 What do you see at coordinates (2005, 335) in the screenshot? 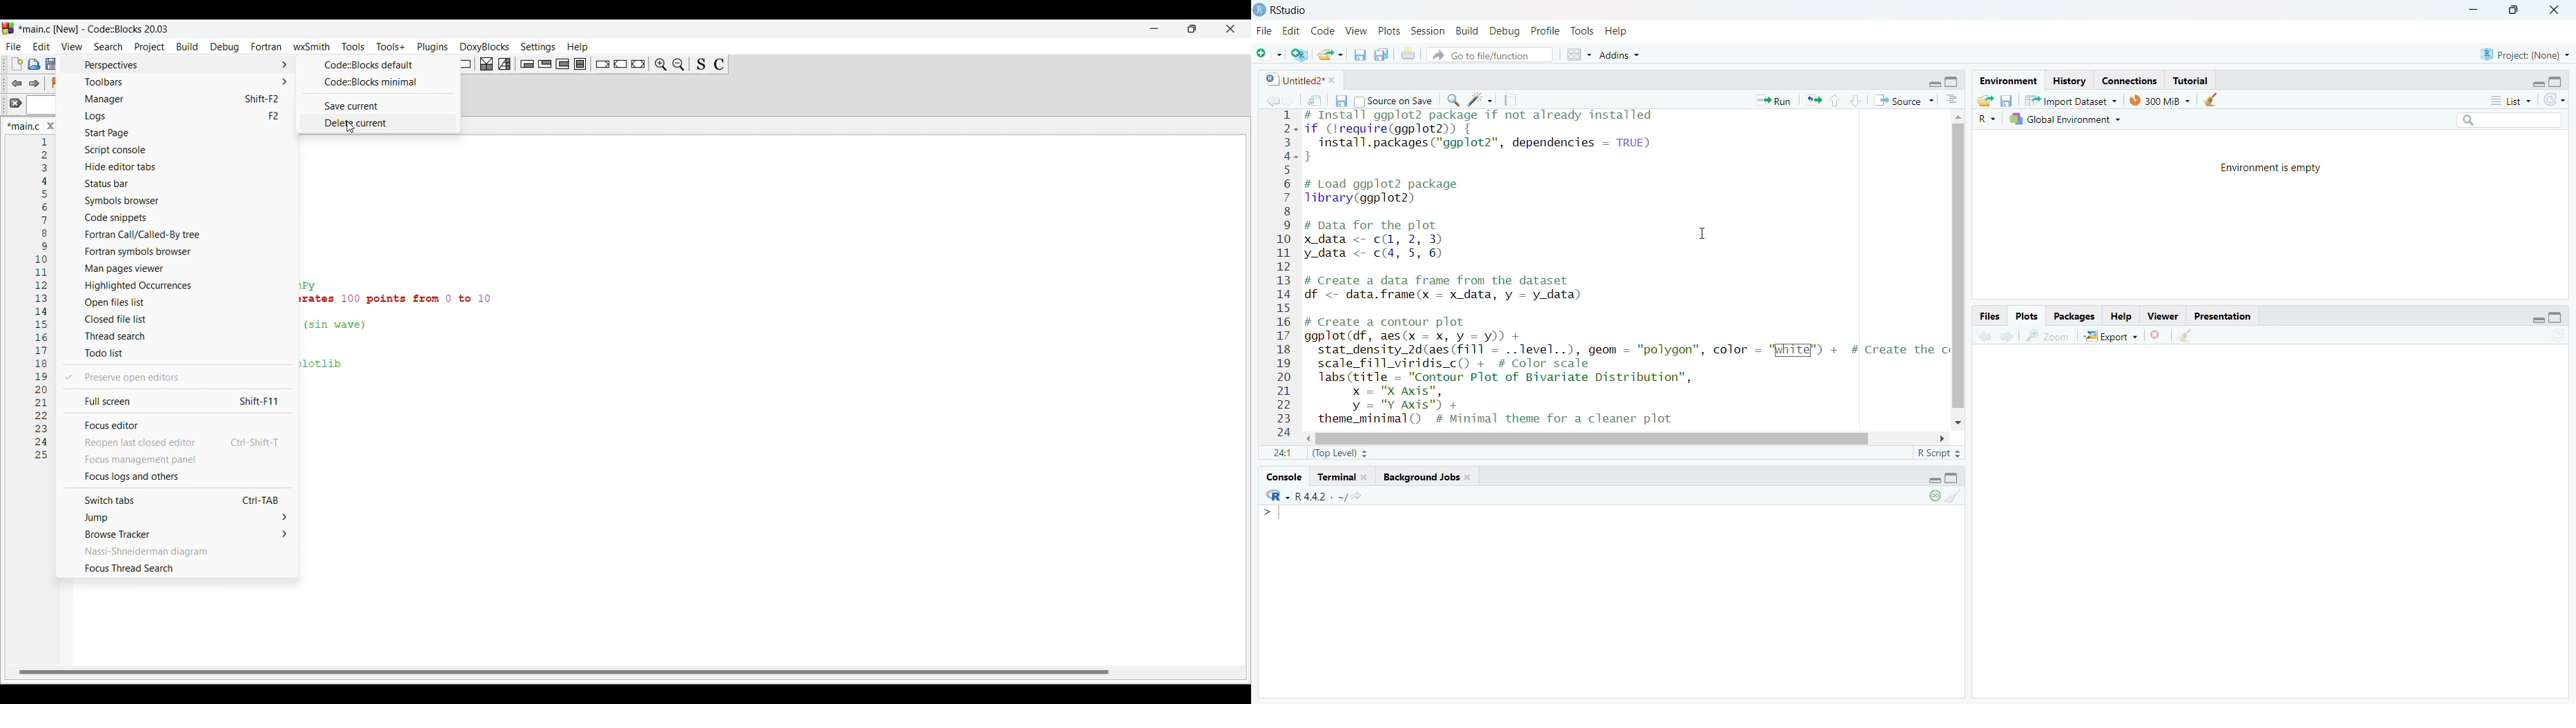
I see `go forward` at bounding box center [2005, 335].